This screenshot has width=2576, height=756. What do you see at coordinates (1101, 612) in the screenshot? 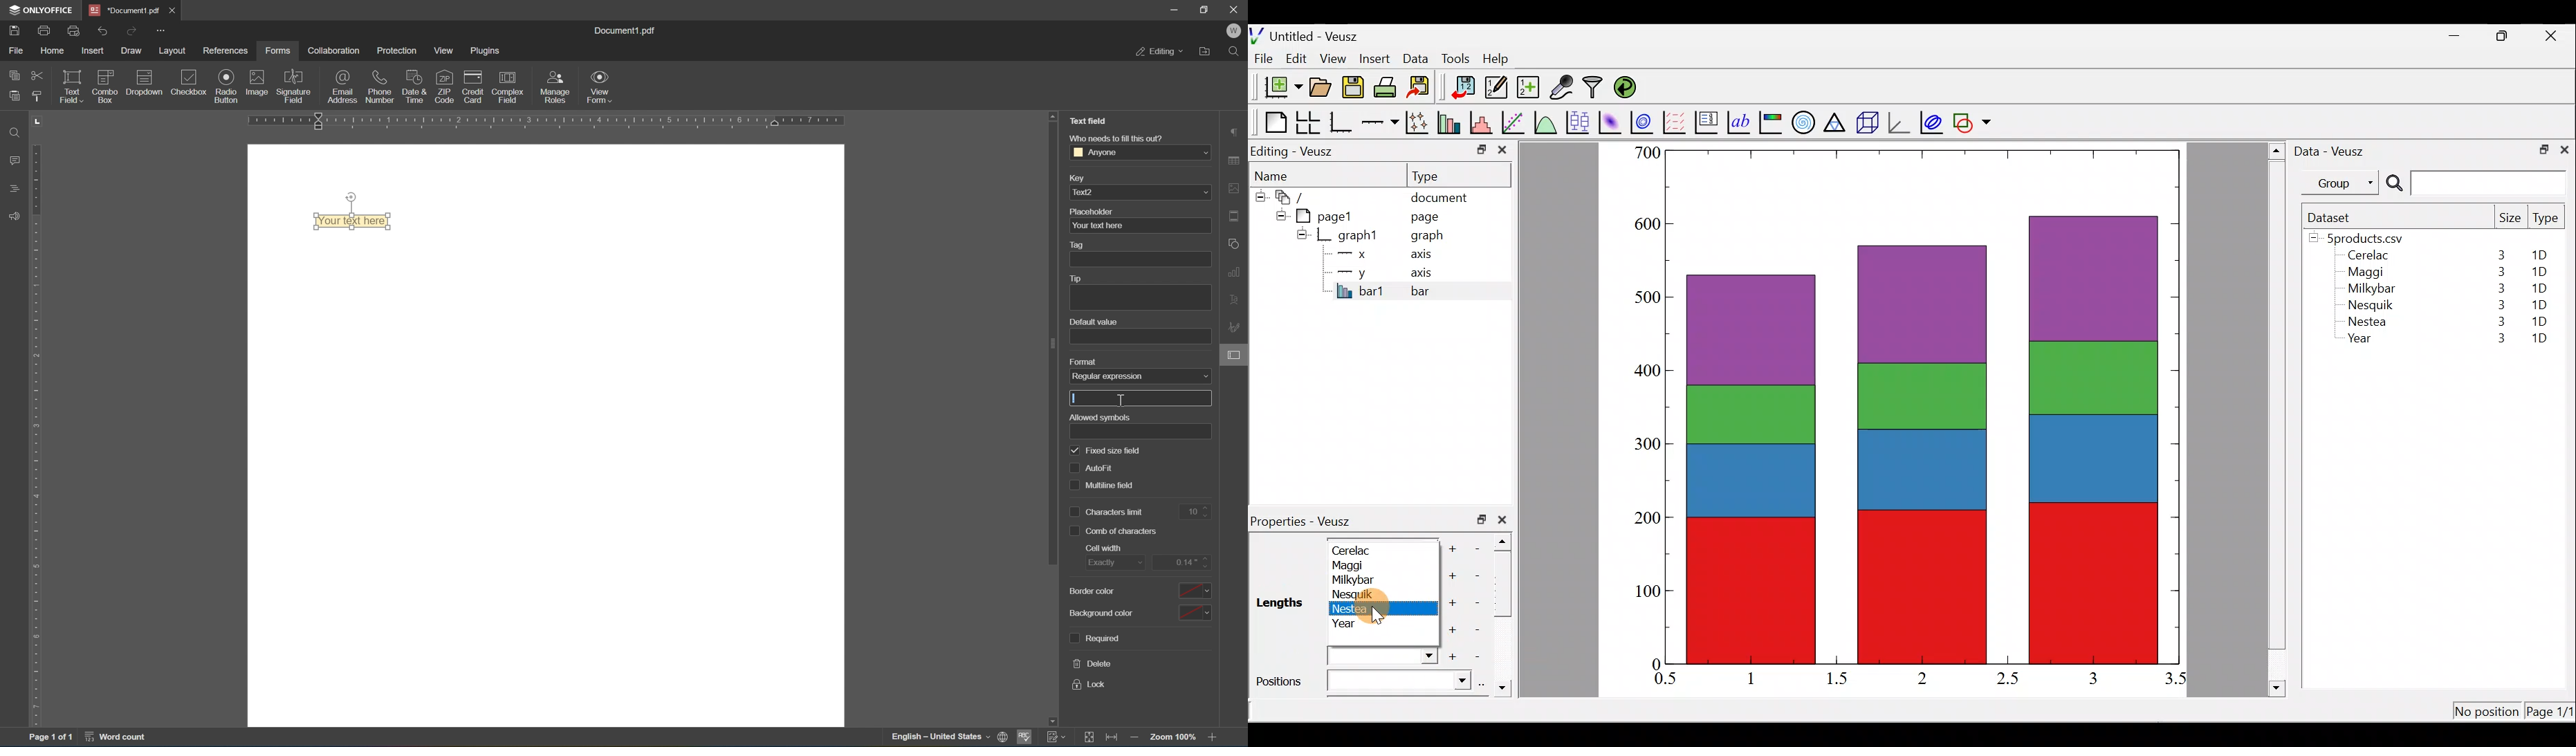
I see `background color` at bounding box center [1101, 612].